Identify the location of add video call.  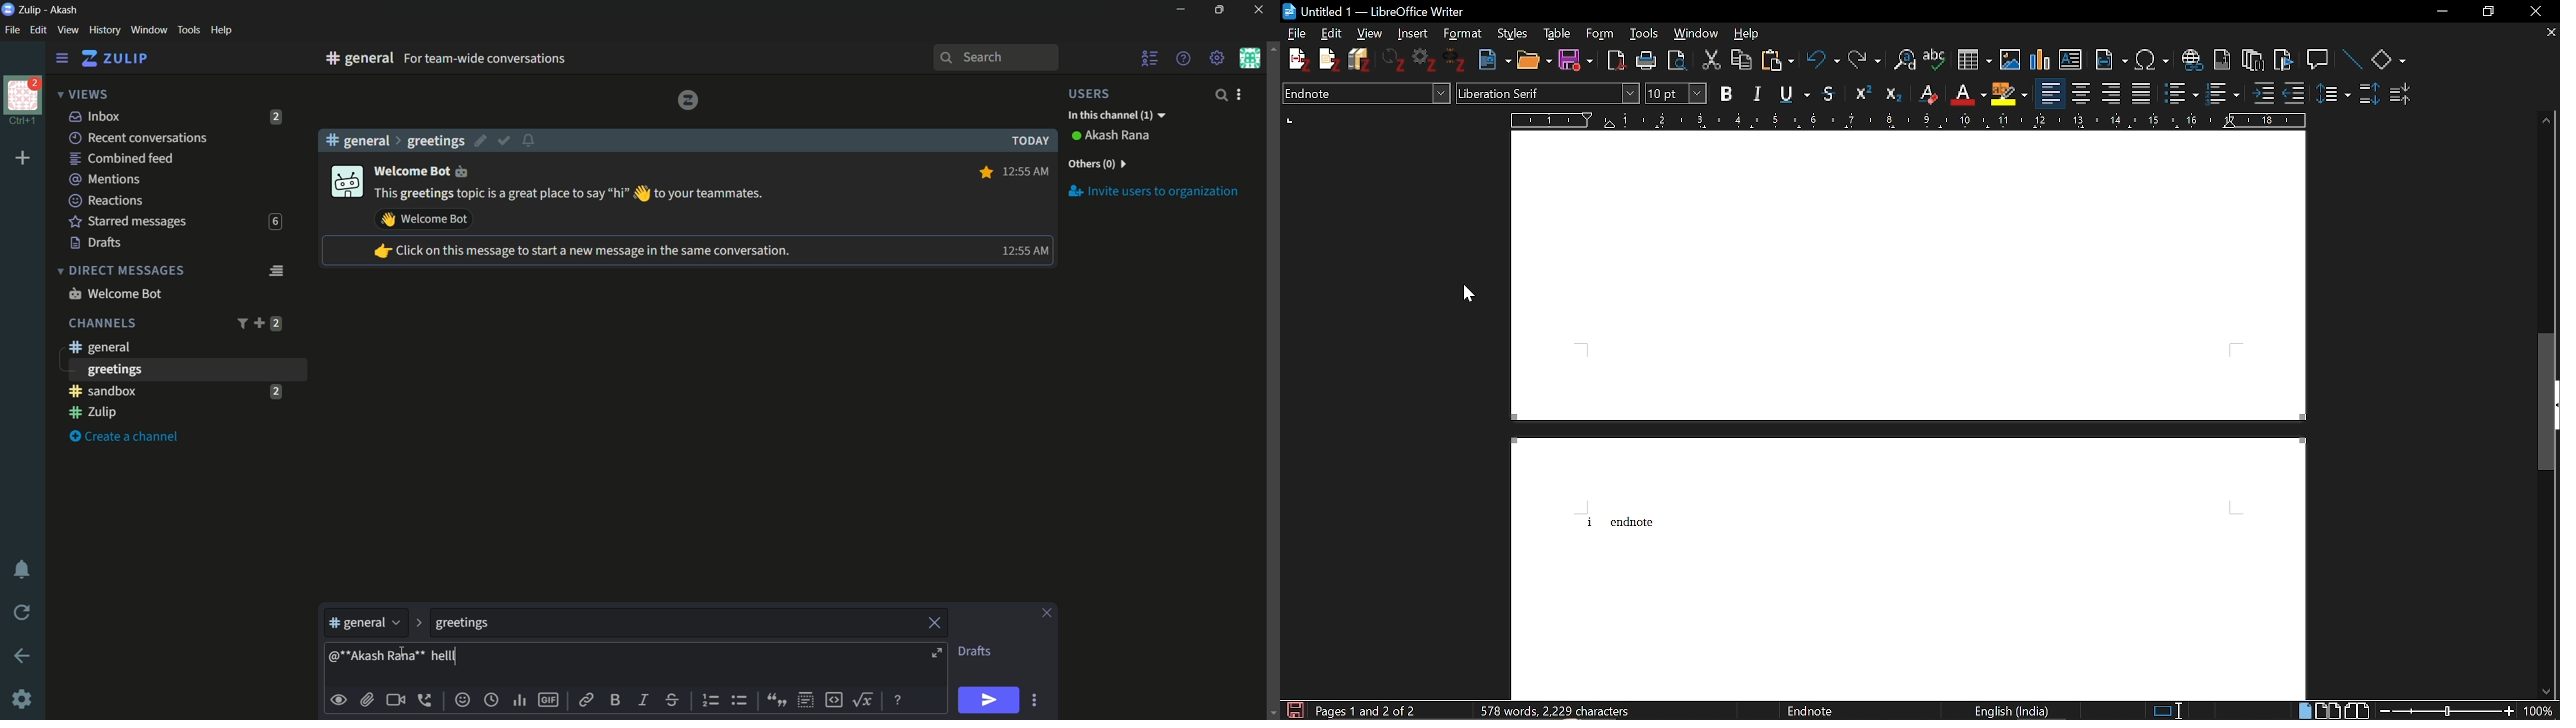
(395, 700).